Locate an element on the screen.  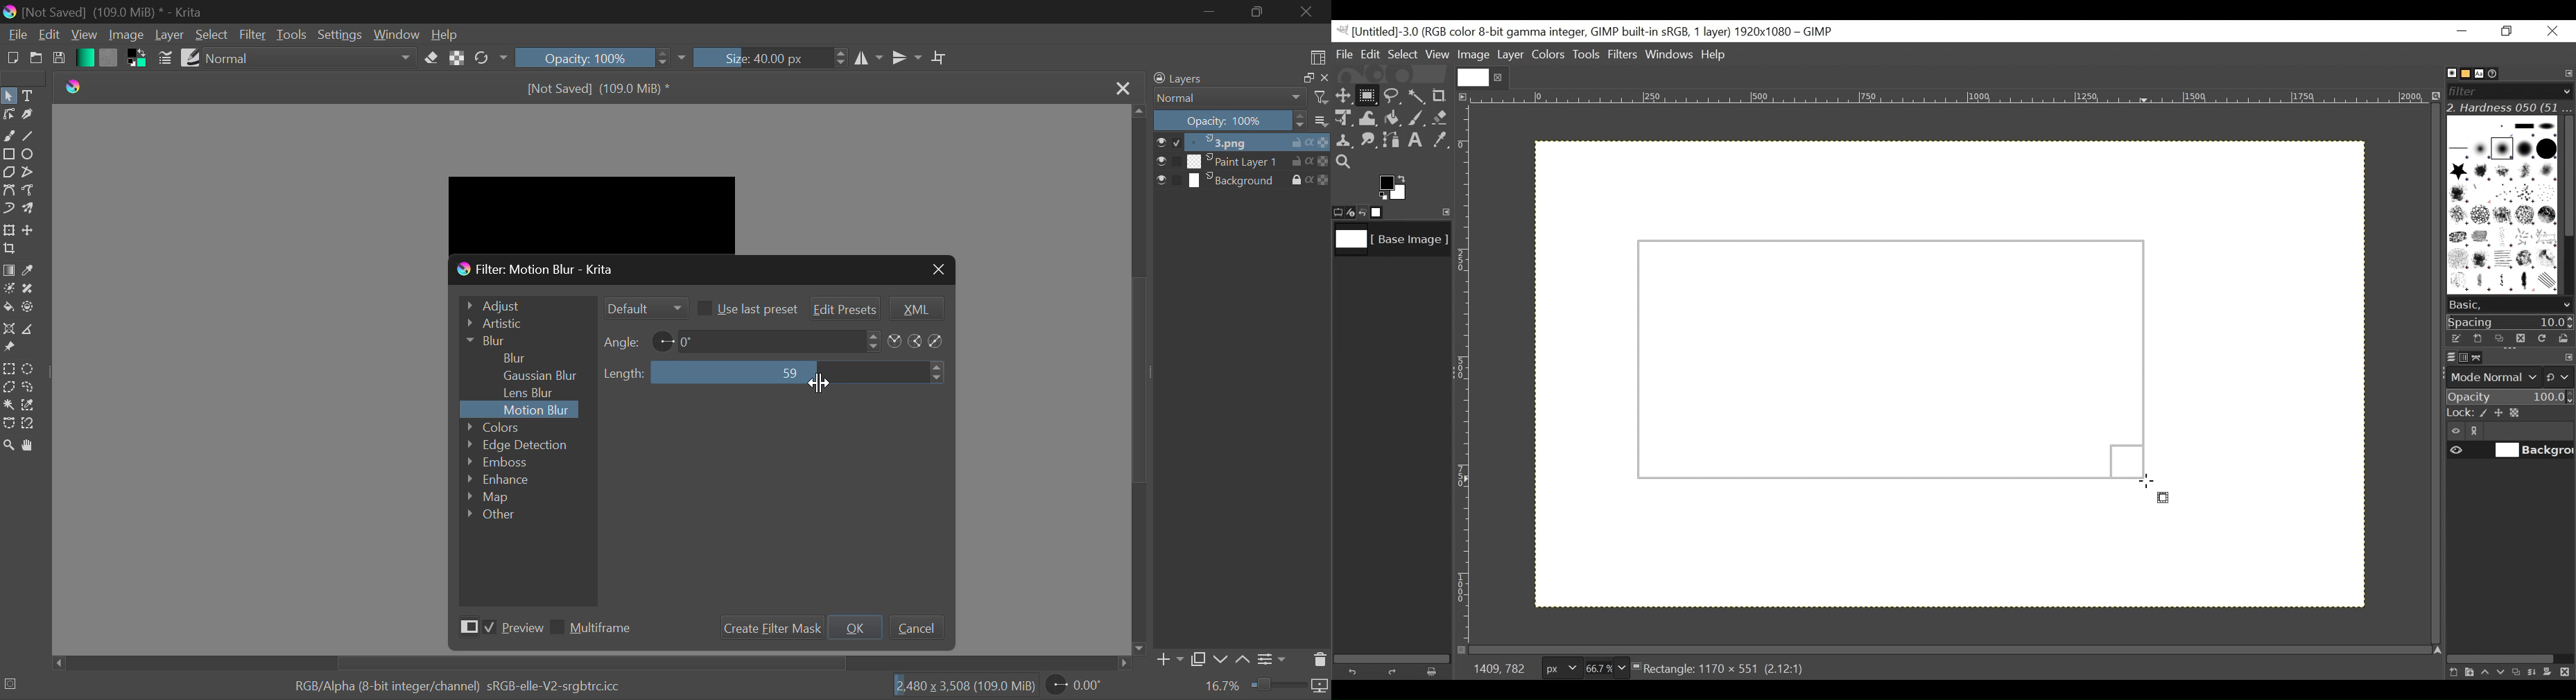
Paint Layer 1 is located at coordinates (1244, 161).